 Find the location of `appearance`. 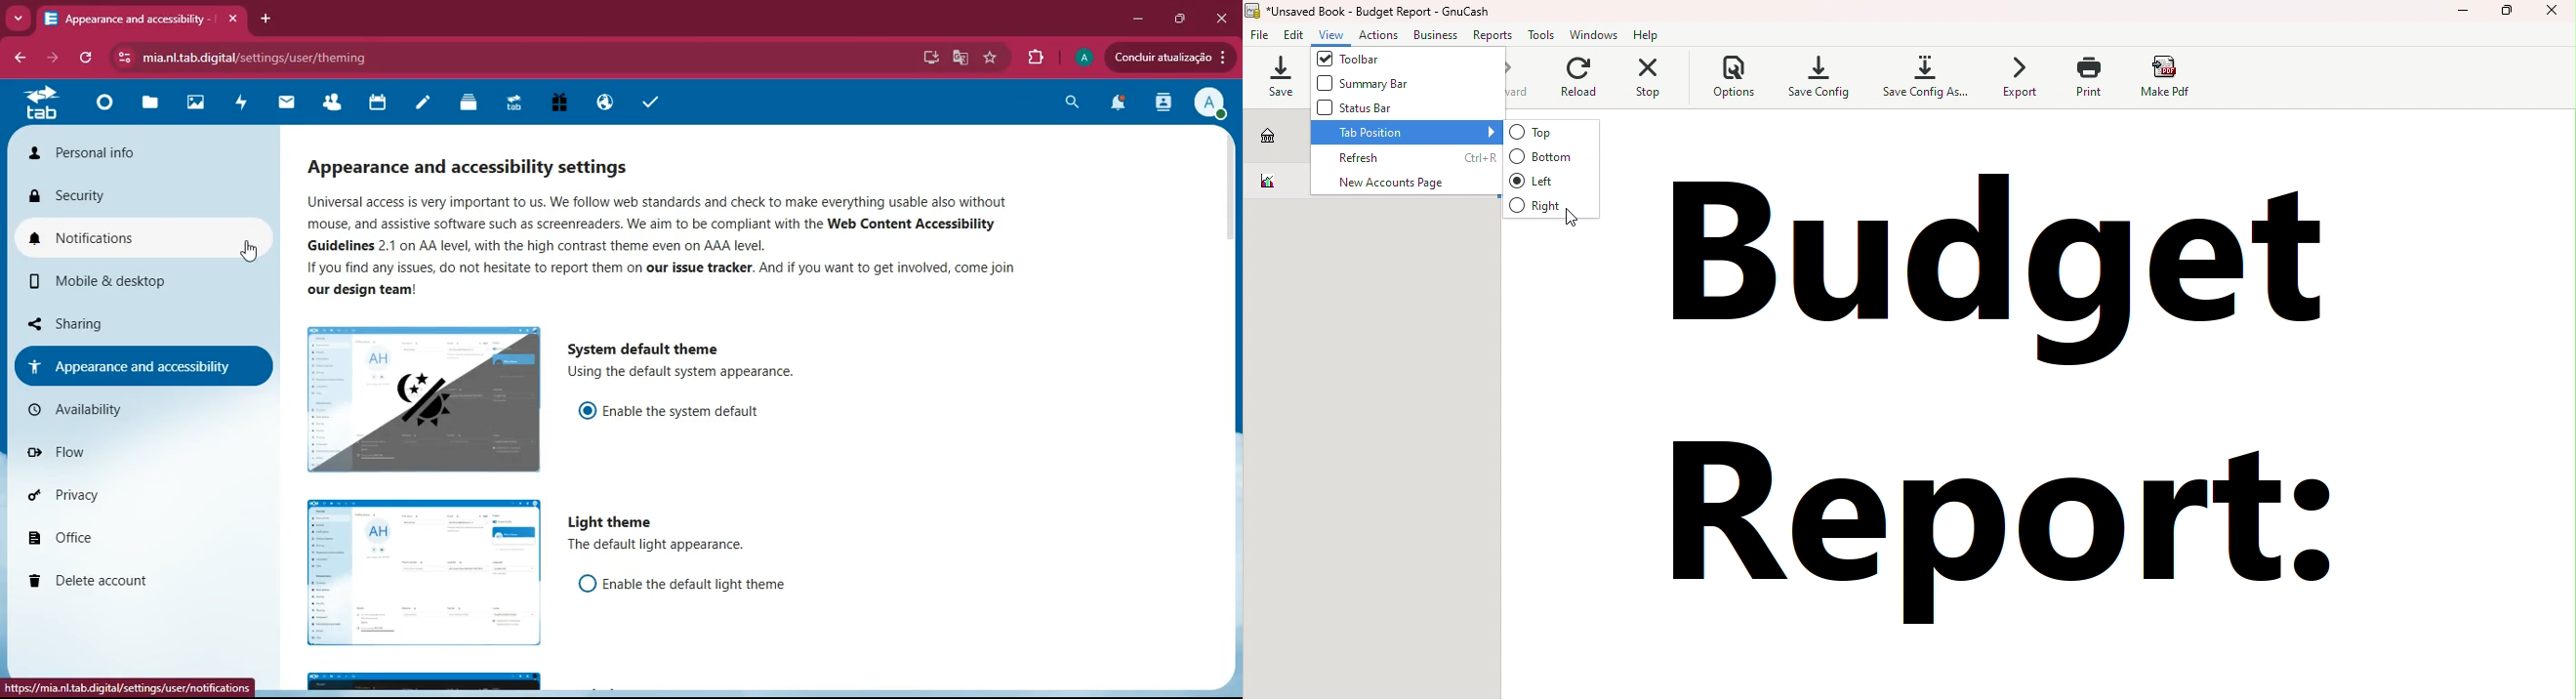

appearance is located at coordinates (491, 164).